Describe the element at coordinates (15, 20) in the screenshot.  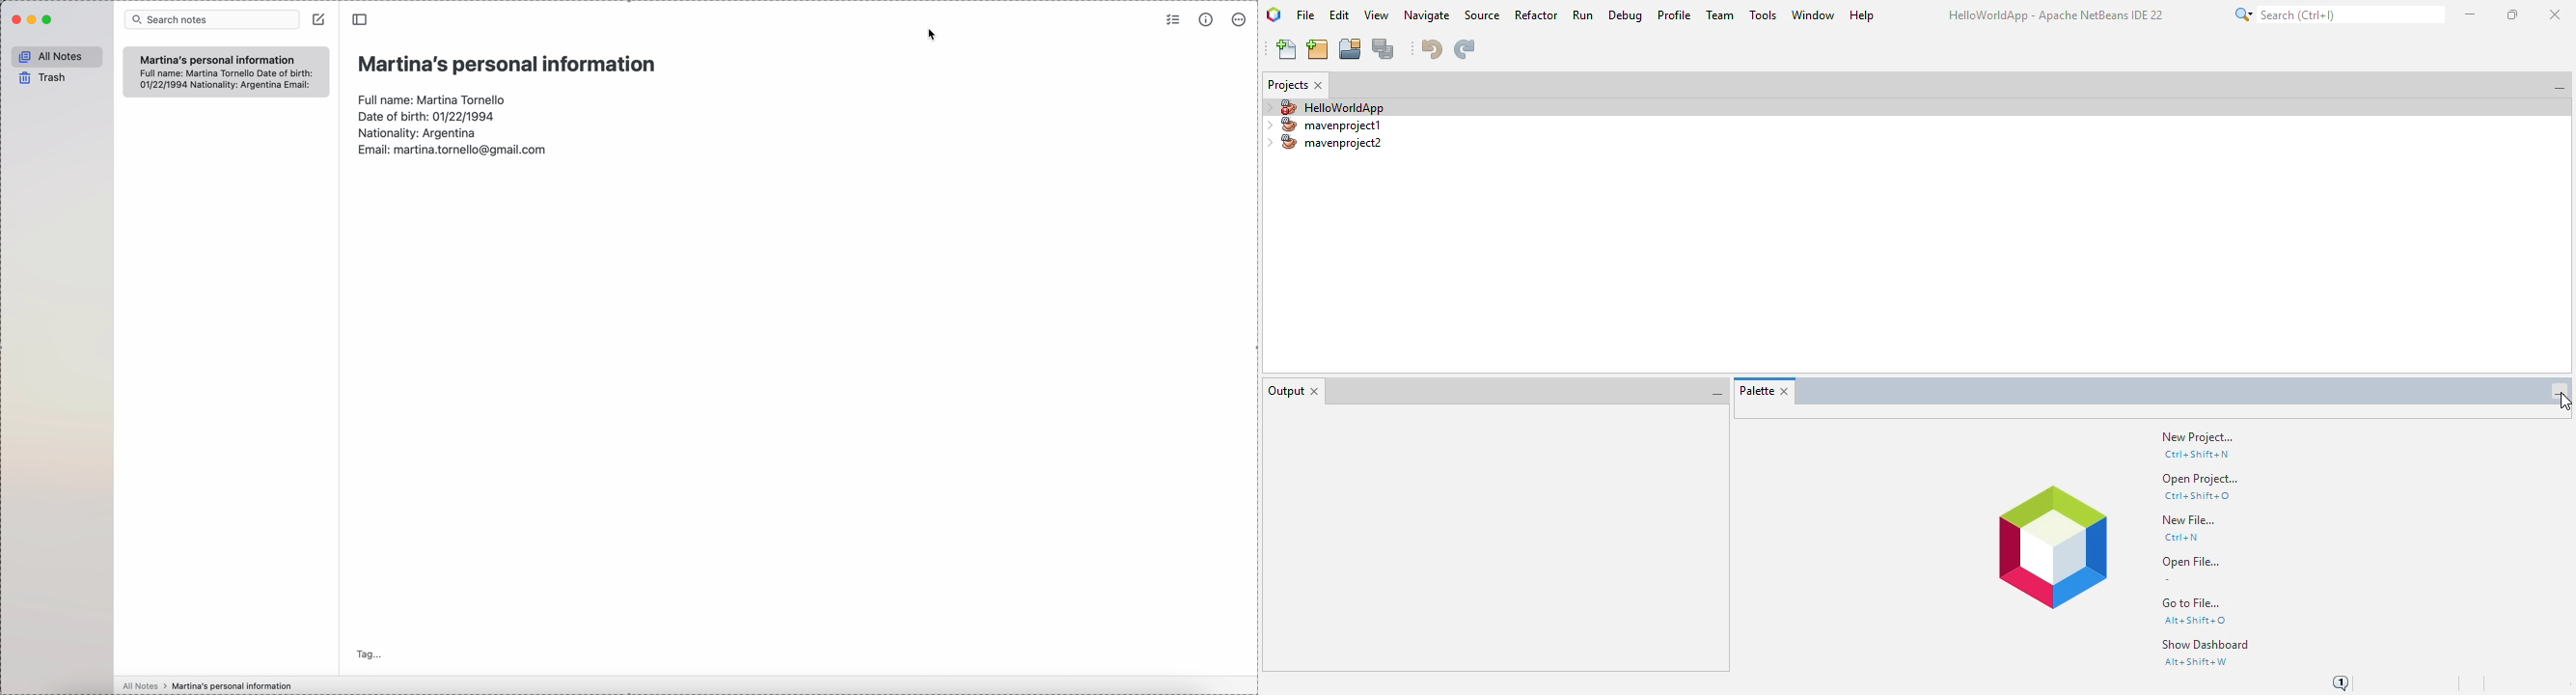
I see `close Simplenote` at that location.